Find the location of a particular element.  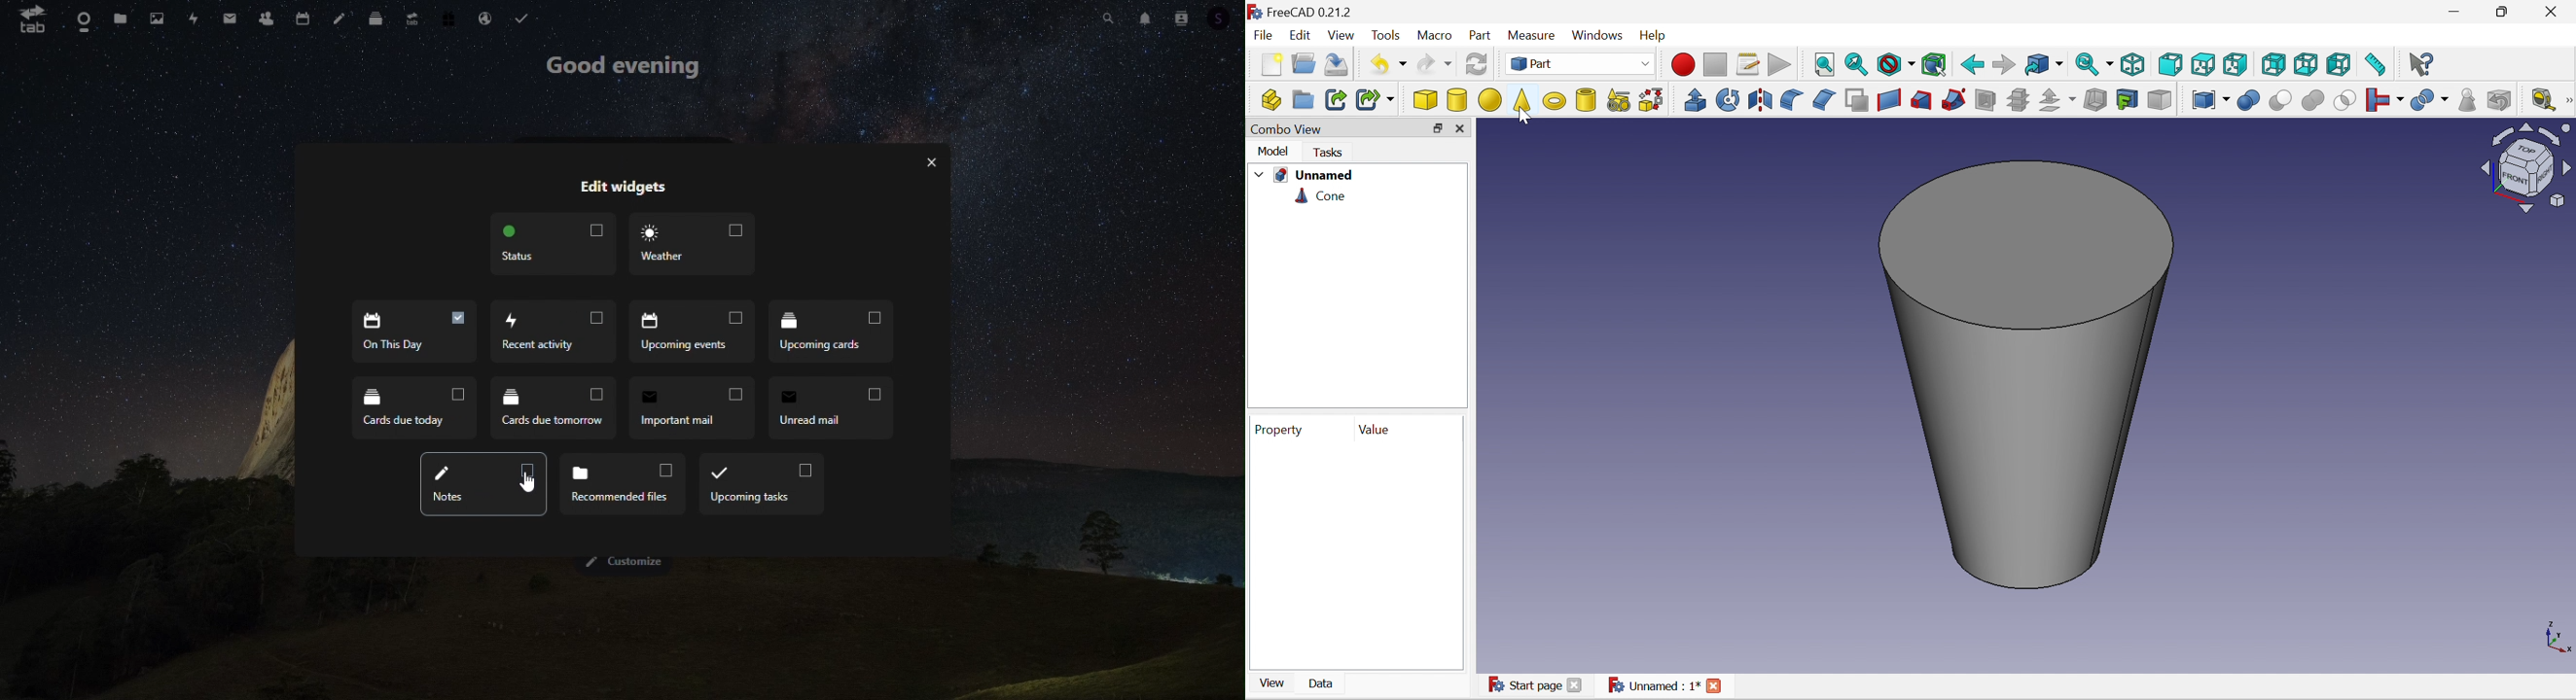

Restore down is located at coordinates (2502, 13).